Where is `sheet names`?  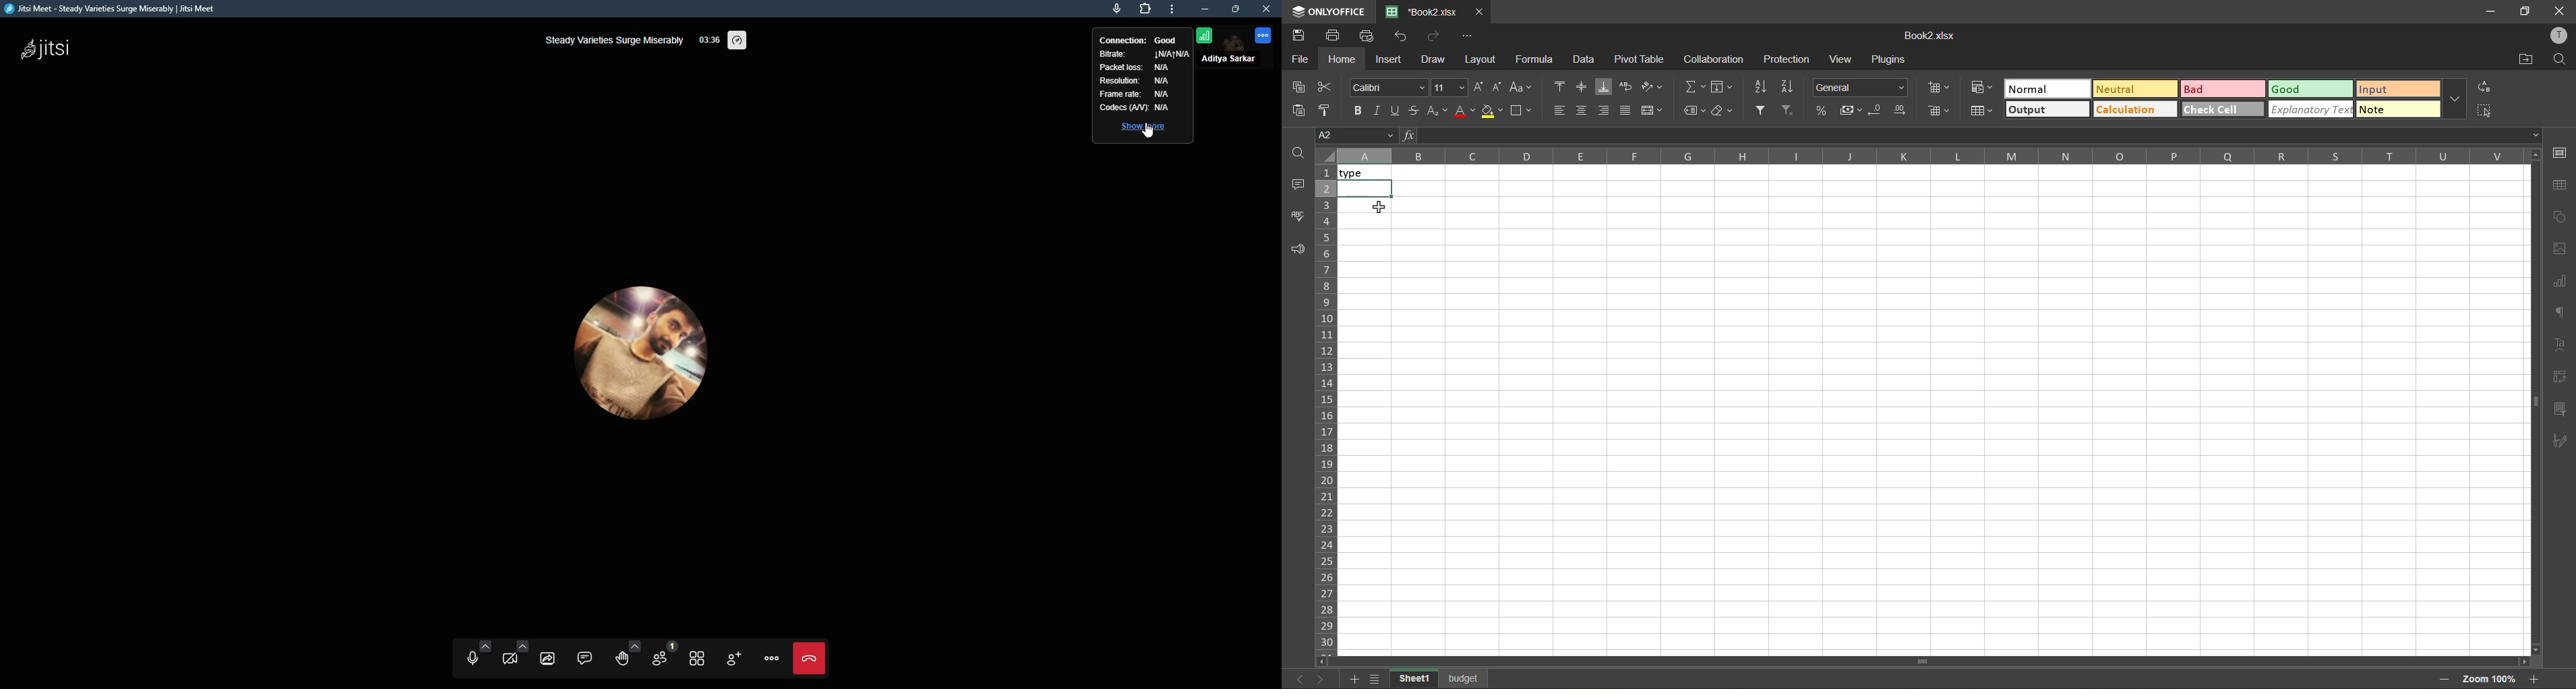 sheet names is located at coordinates (1412, 678).